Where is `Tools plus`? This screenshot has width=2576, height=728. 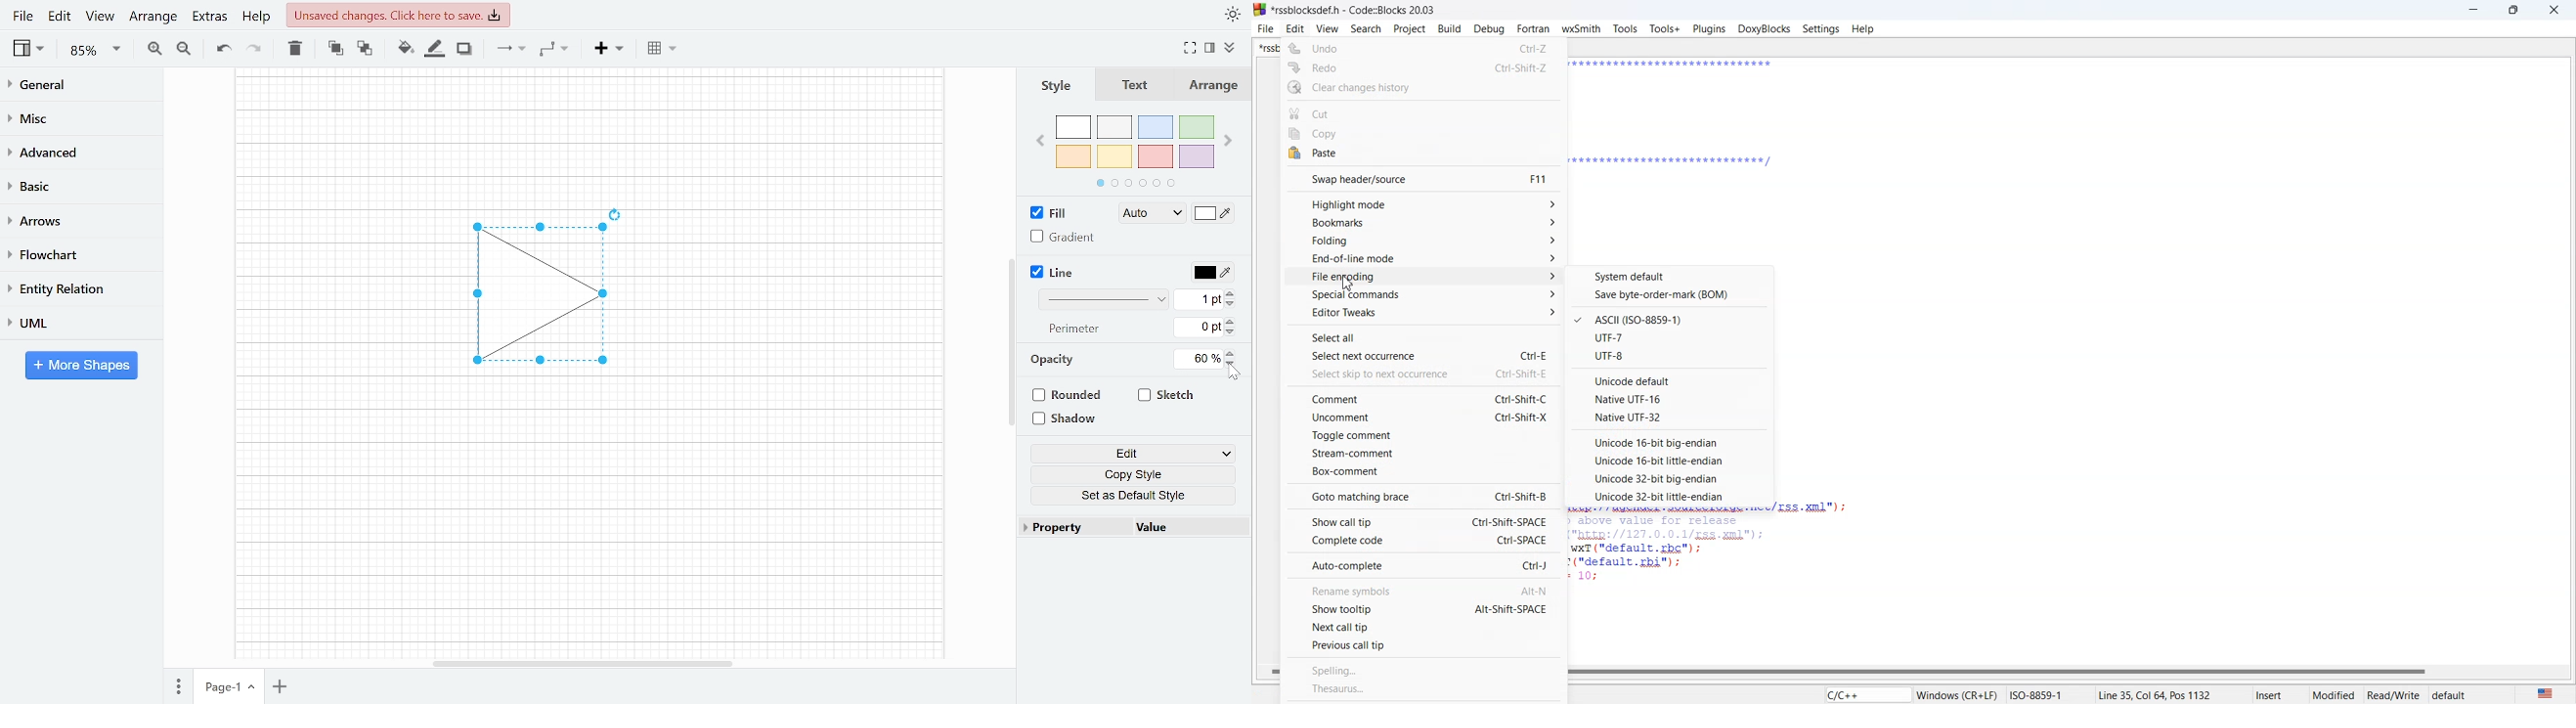 Tools plus is located at coordinates (1665, 30).